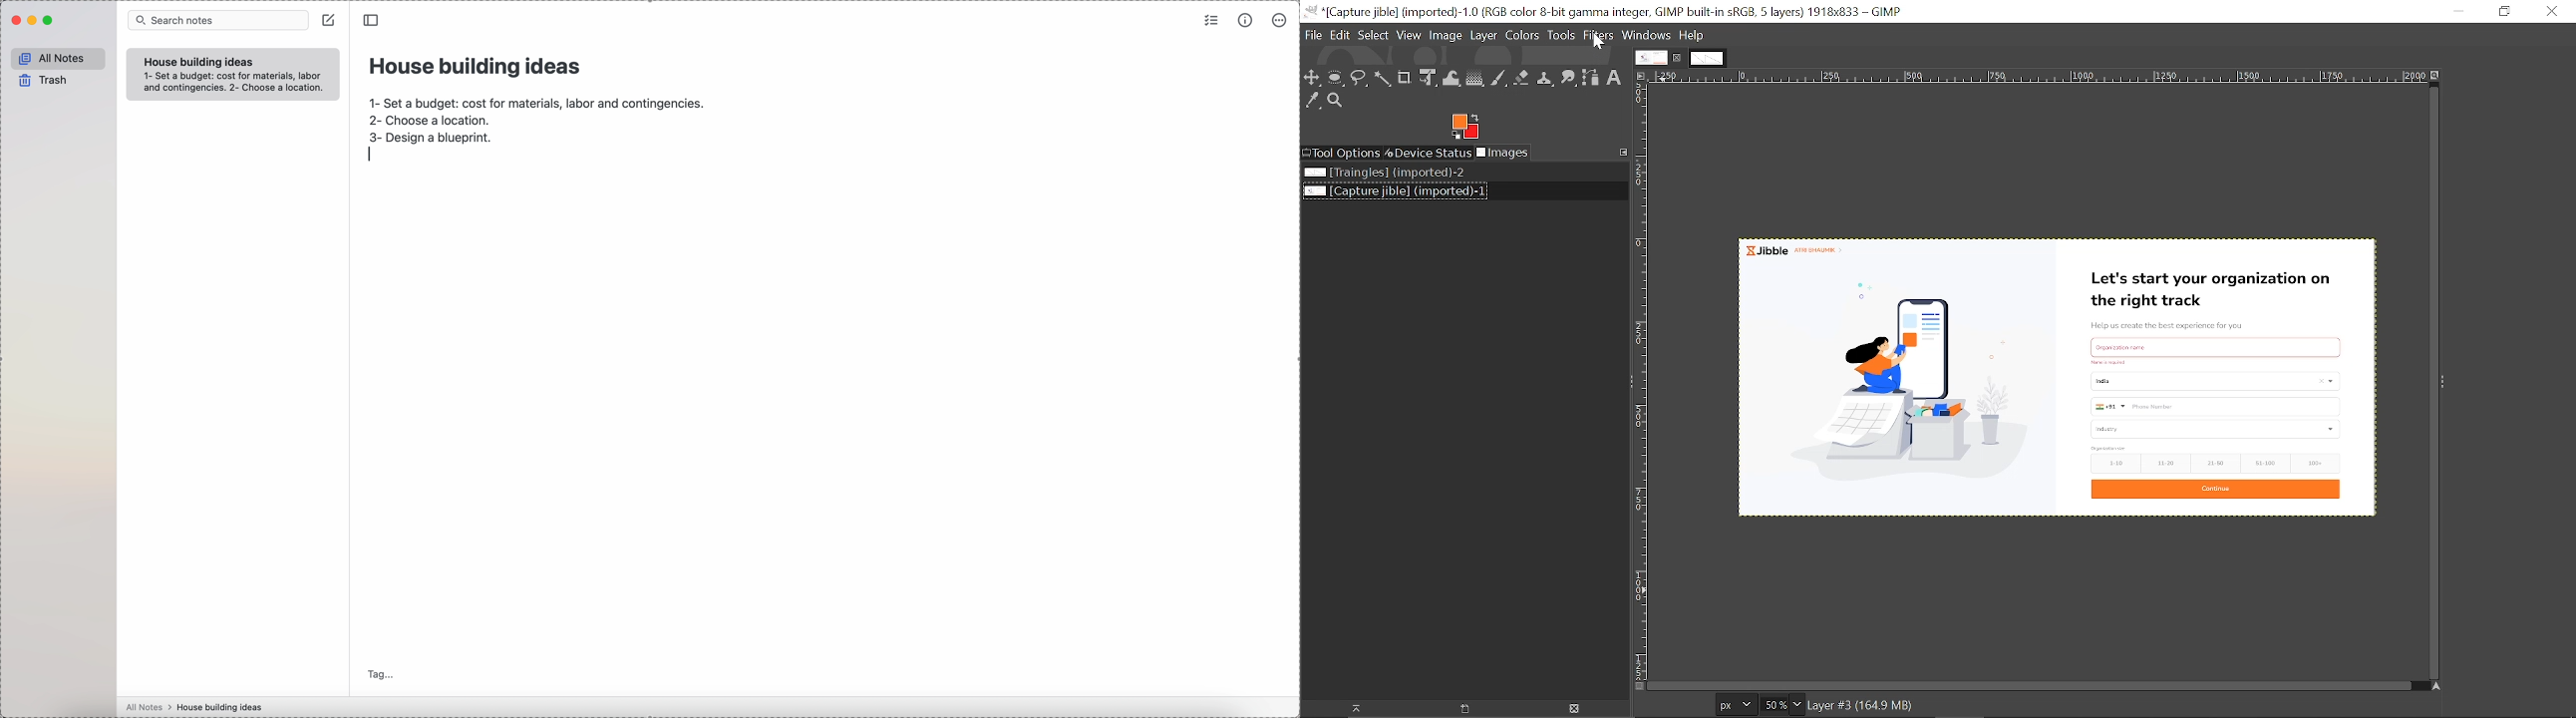 The height and width of the screenshot is (728, 2576). Describe the element at coordinates (1609, 12) in the screenshot. I see `Current window` at that location.